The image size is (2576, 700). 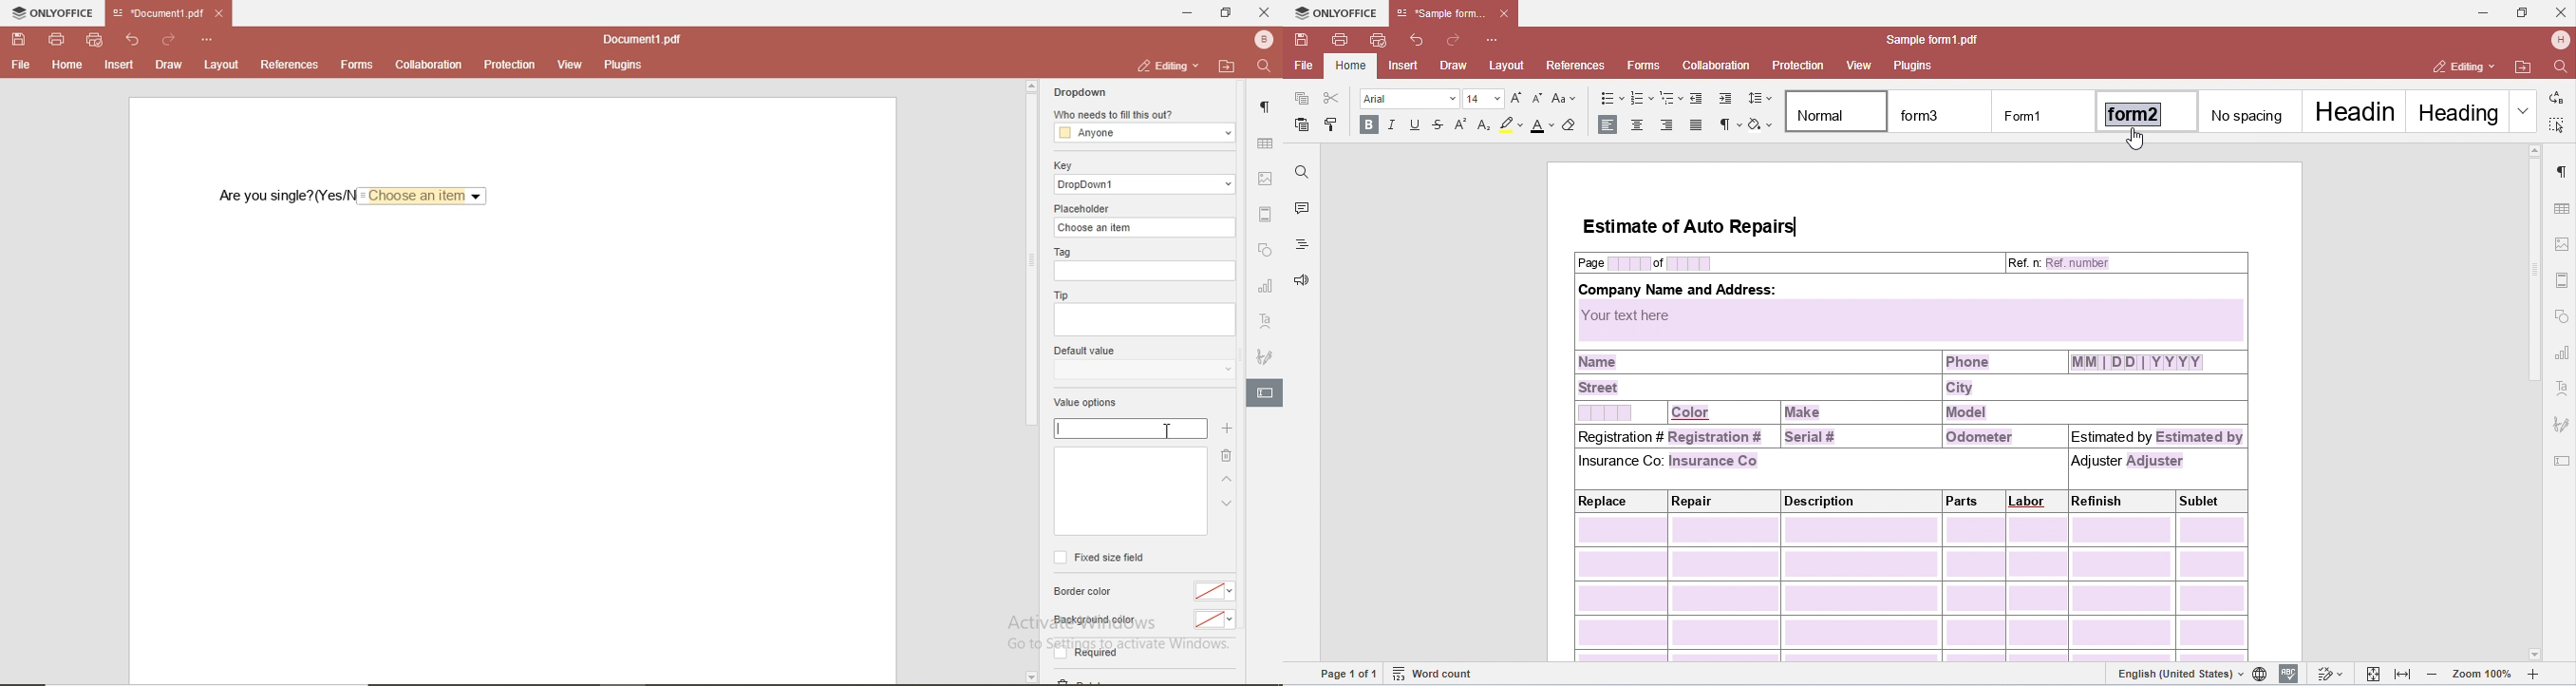 I want to click on document, so click(x=640, y=39).